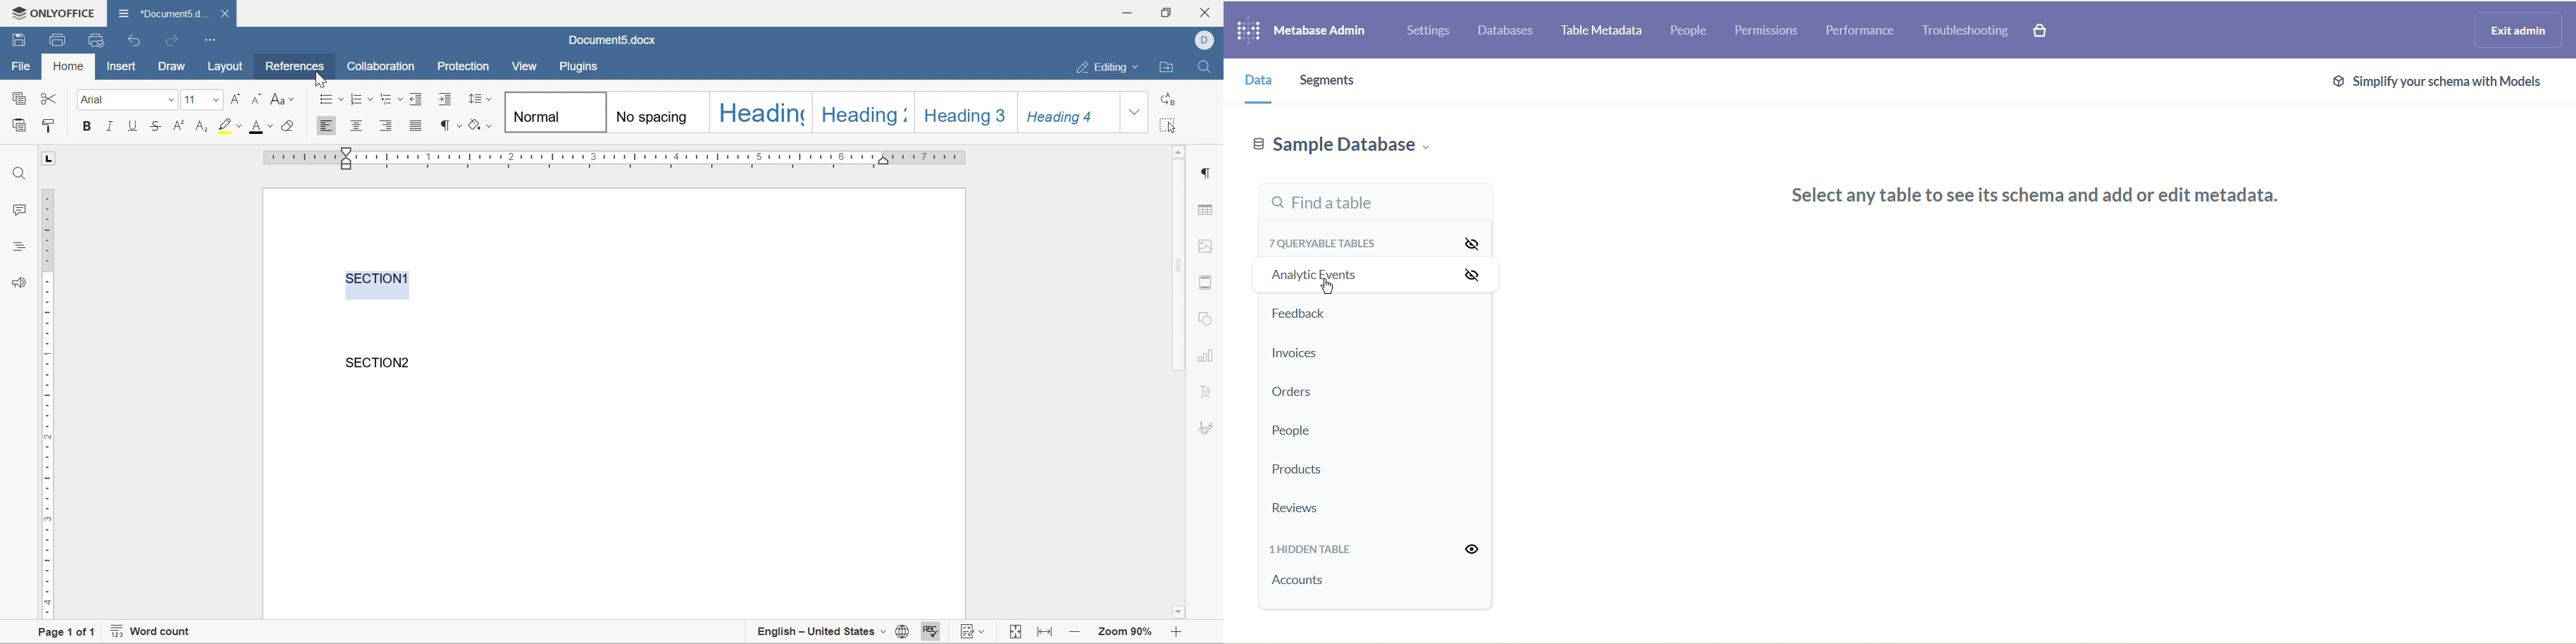  I want to click on Align left, so click(326, 126).